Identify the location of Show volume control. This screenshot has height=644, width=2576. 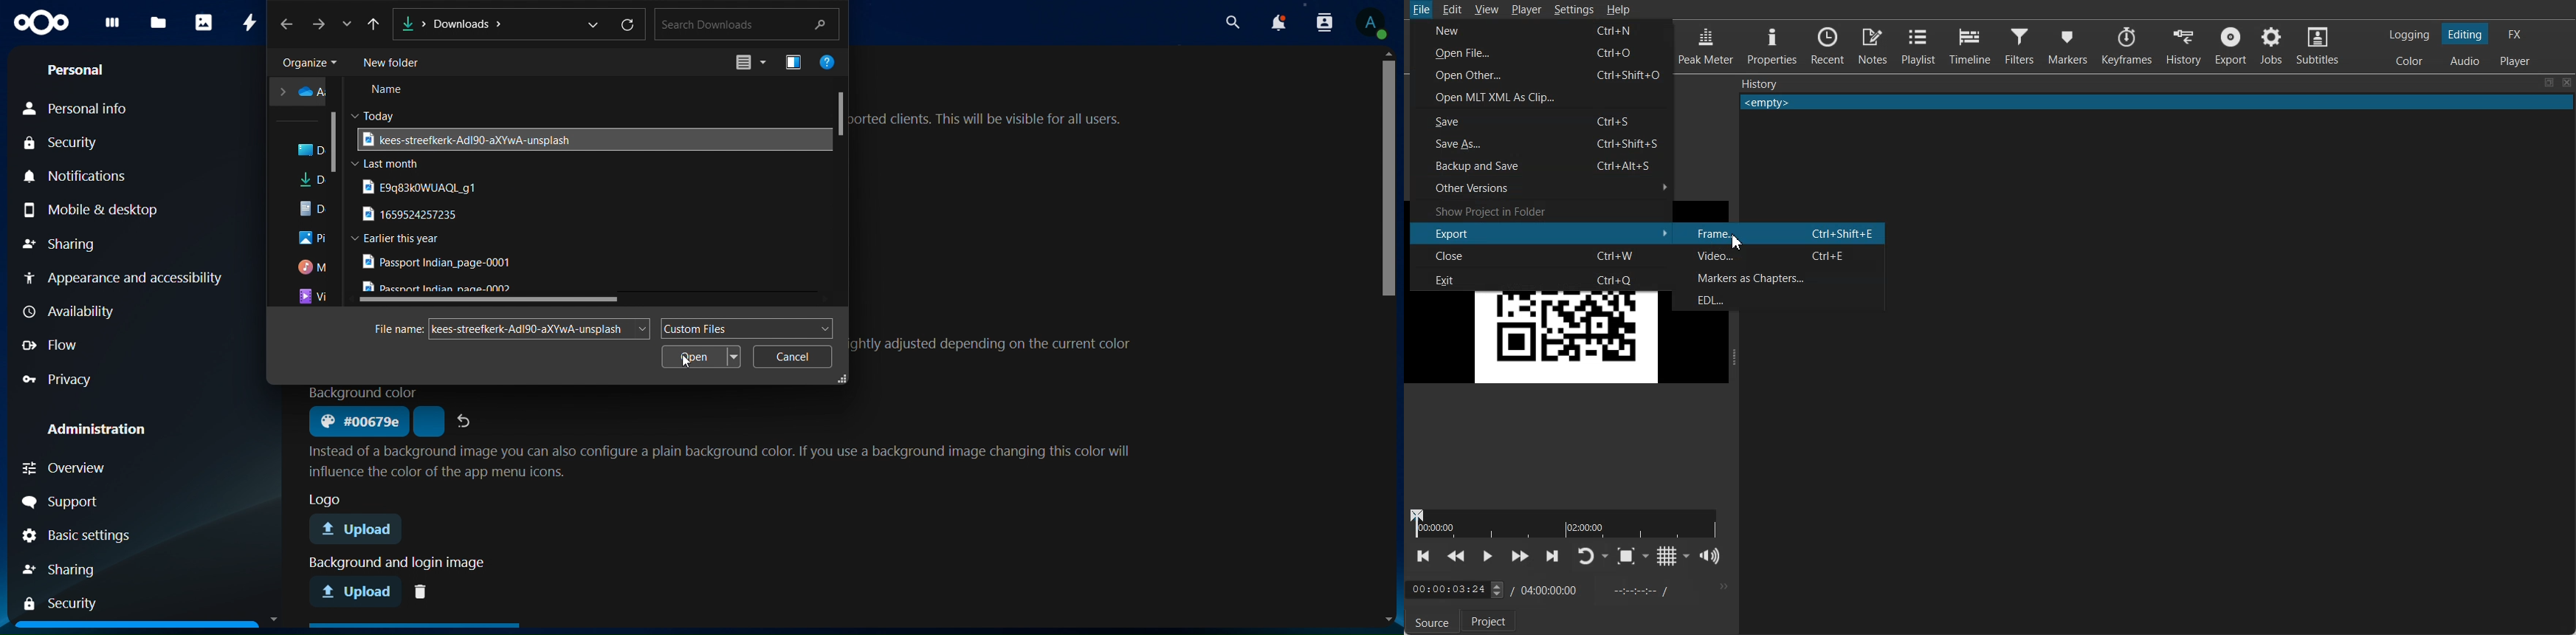
(1710, 556).